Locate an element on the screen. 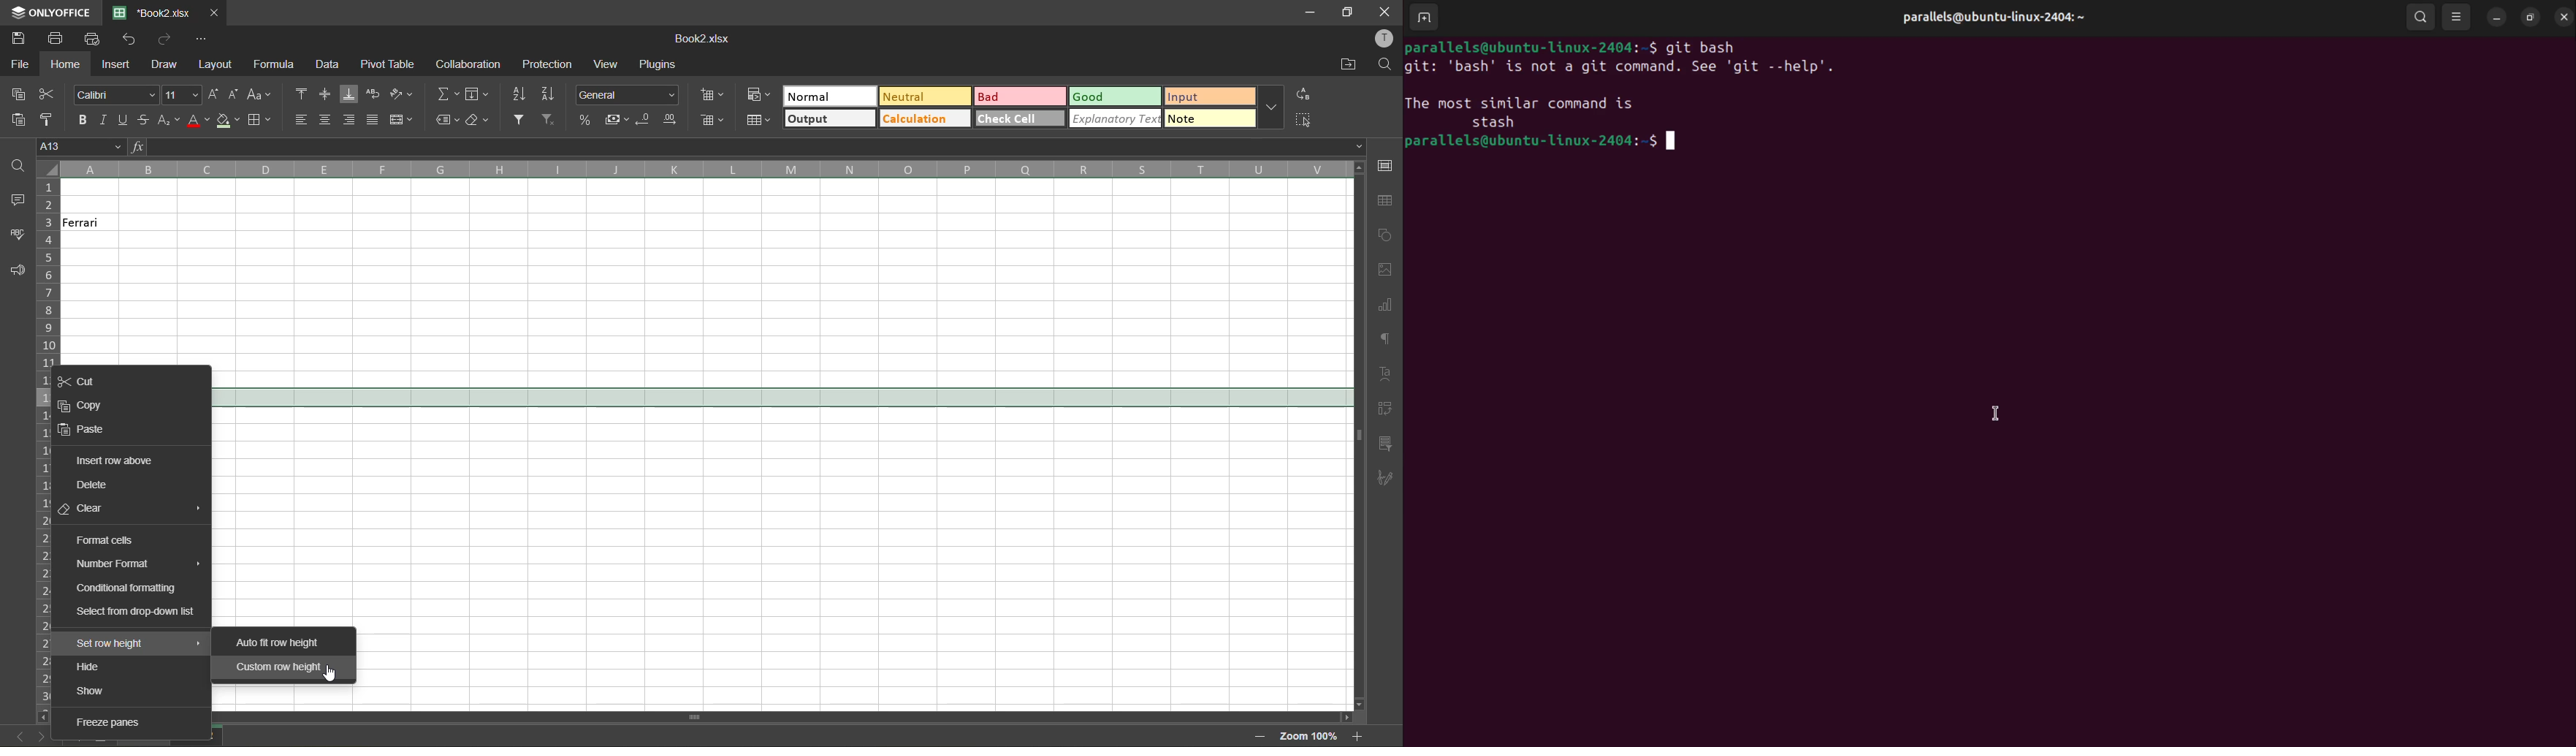 The width and height of the screenshot is (2576, 756). protection is located at coordinates (550, 65).